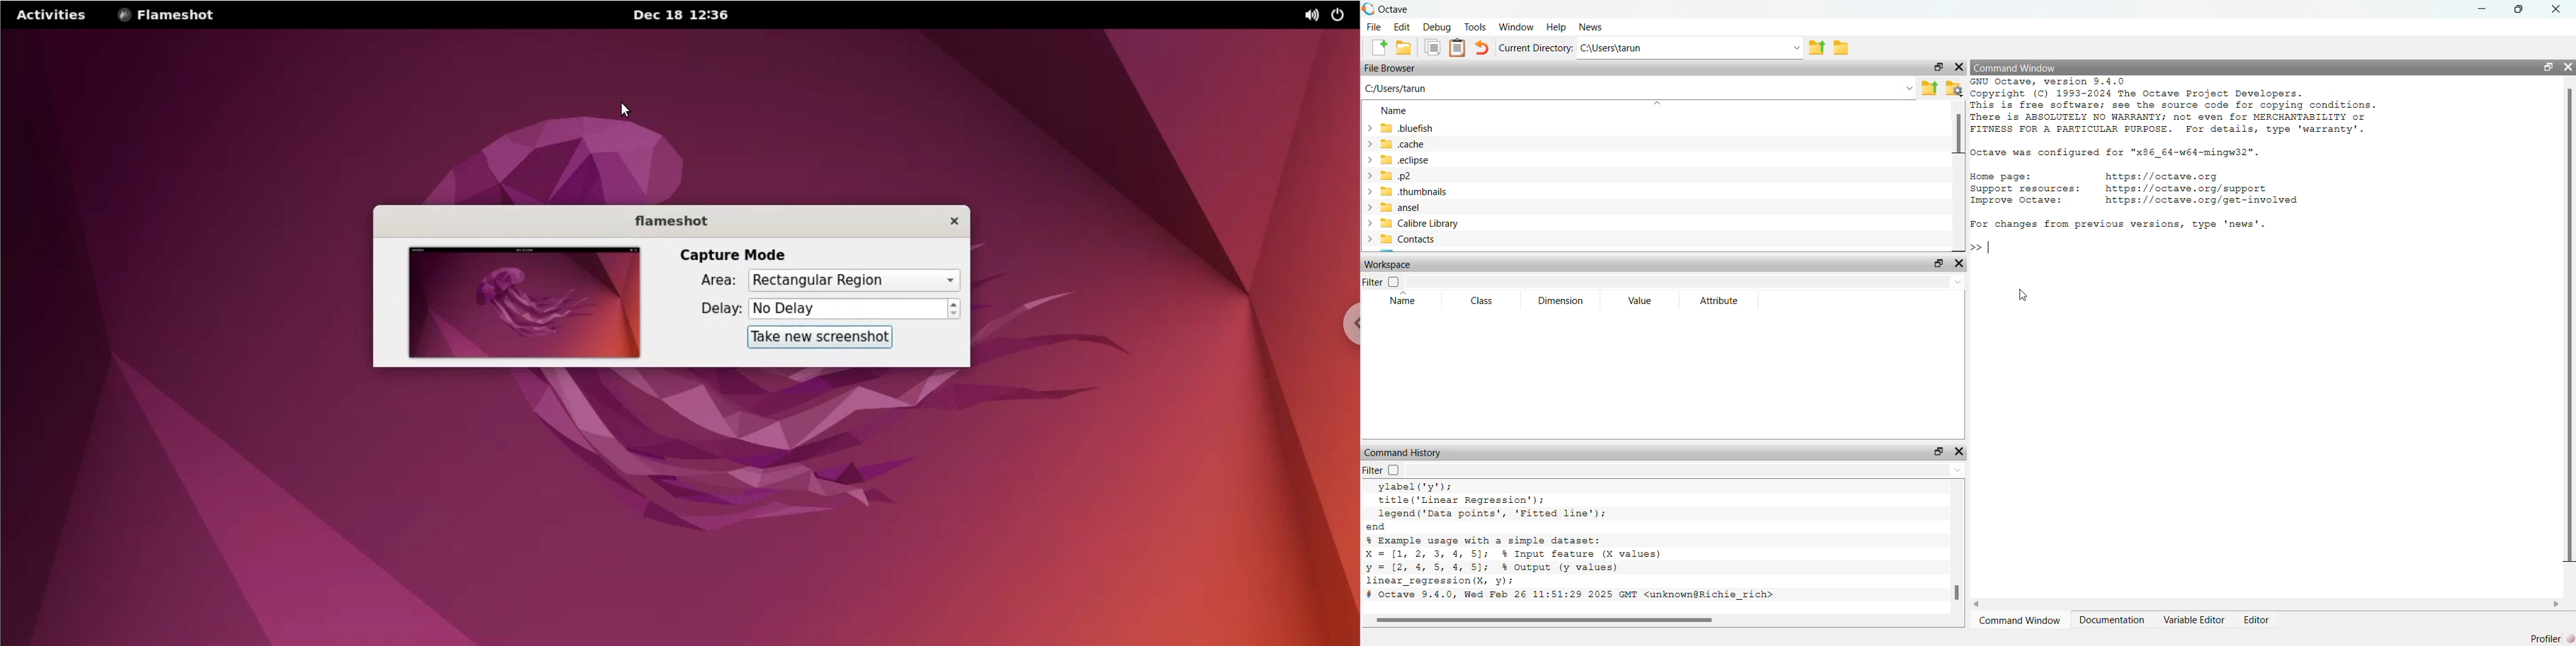  I want to click on one directory up, so click(1932, 87).